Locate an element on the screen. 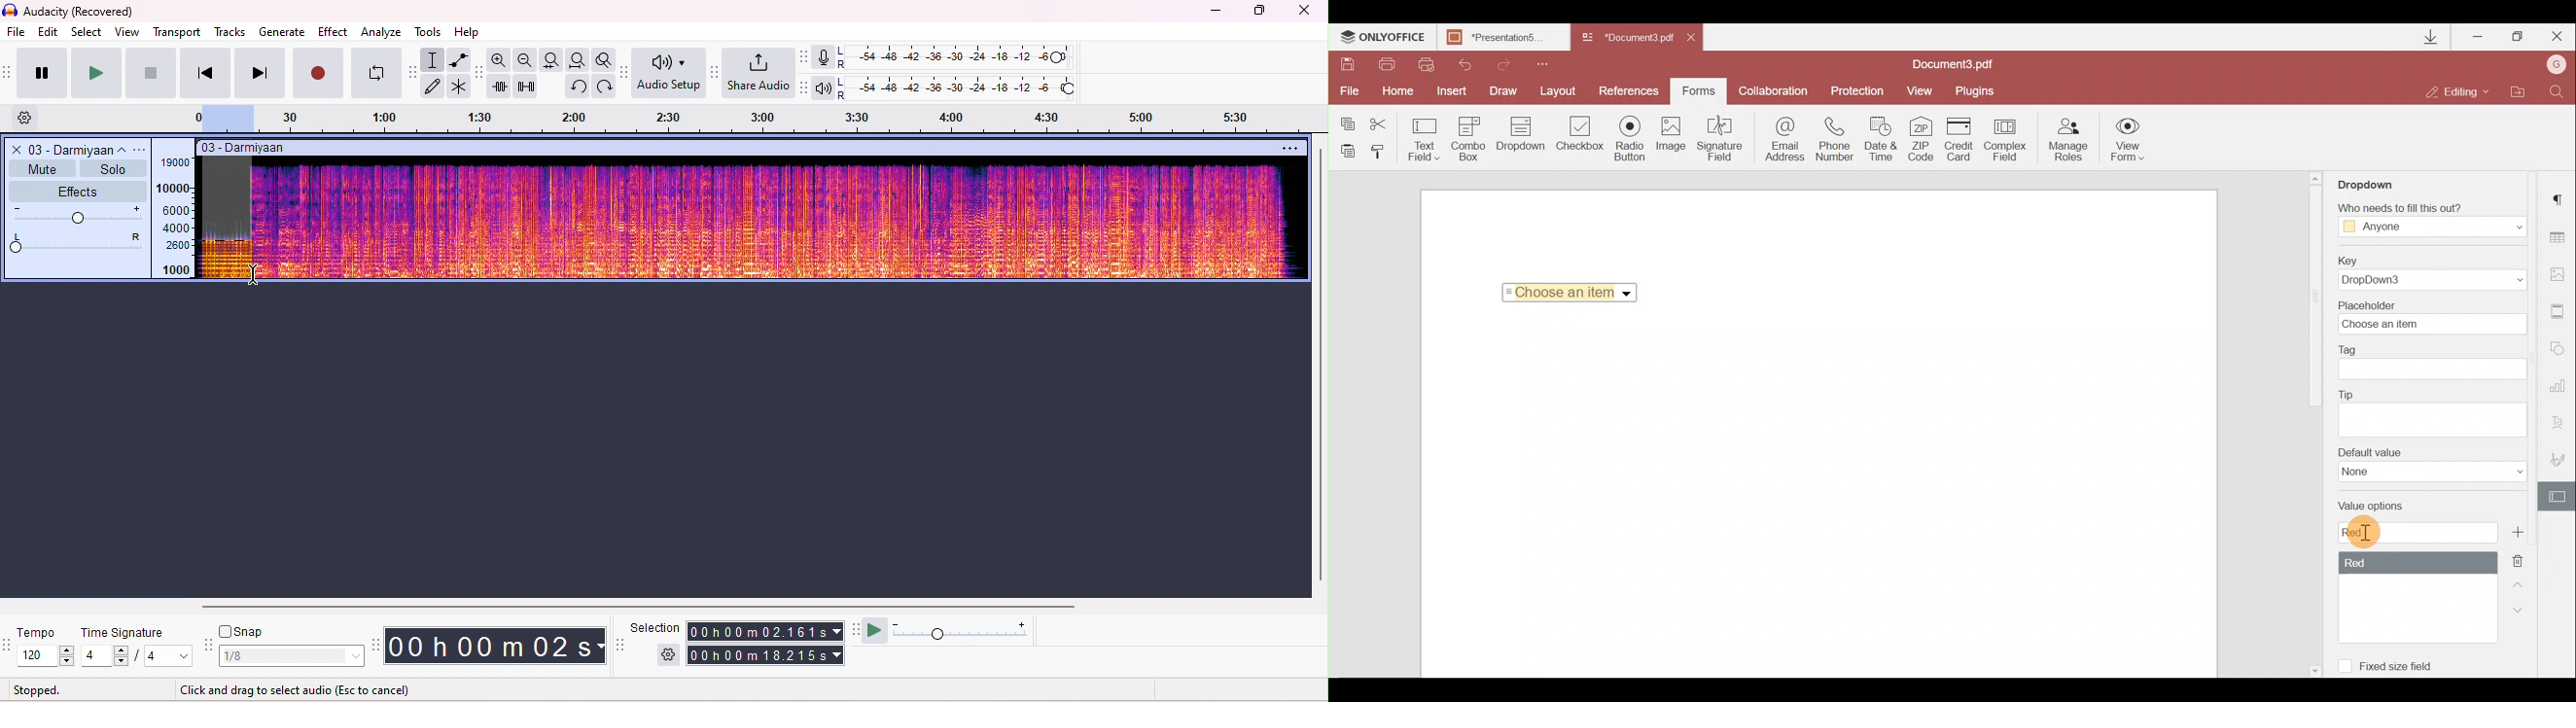 This screenshot has height=728, width=2576. effect is located at coordinates (334, 31).